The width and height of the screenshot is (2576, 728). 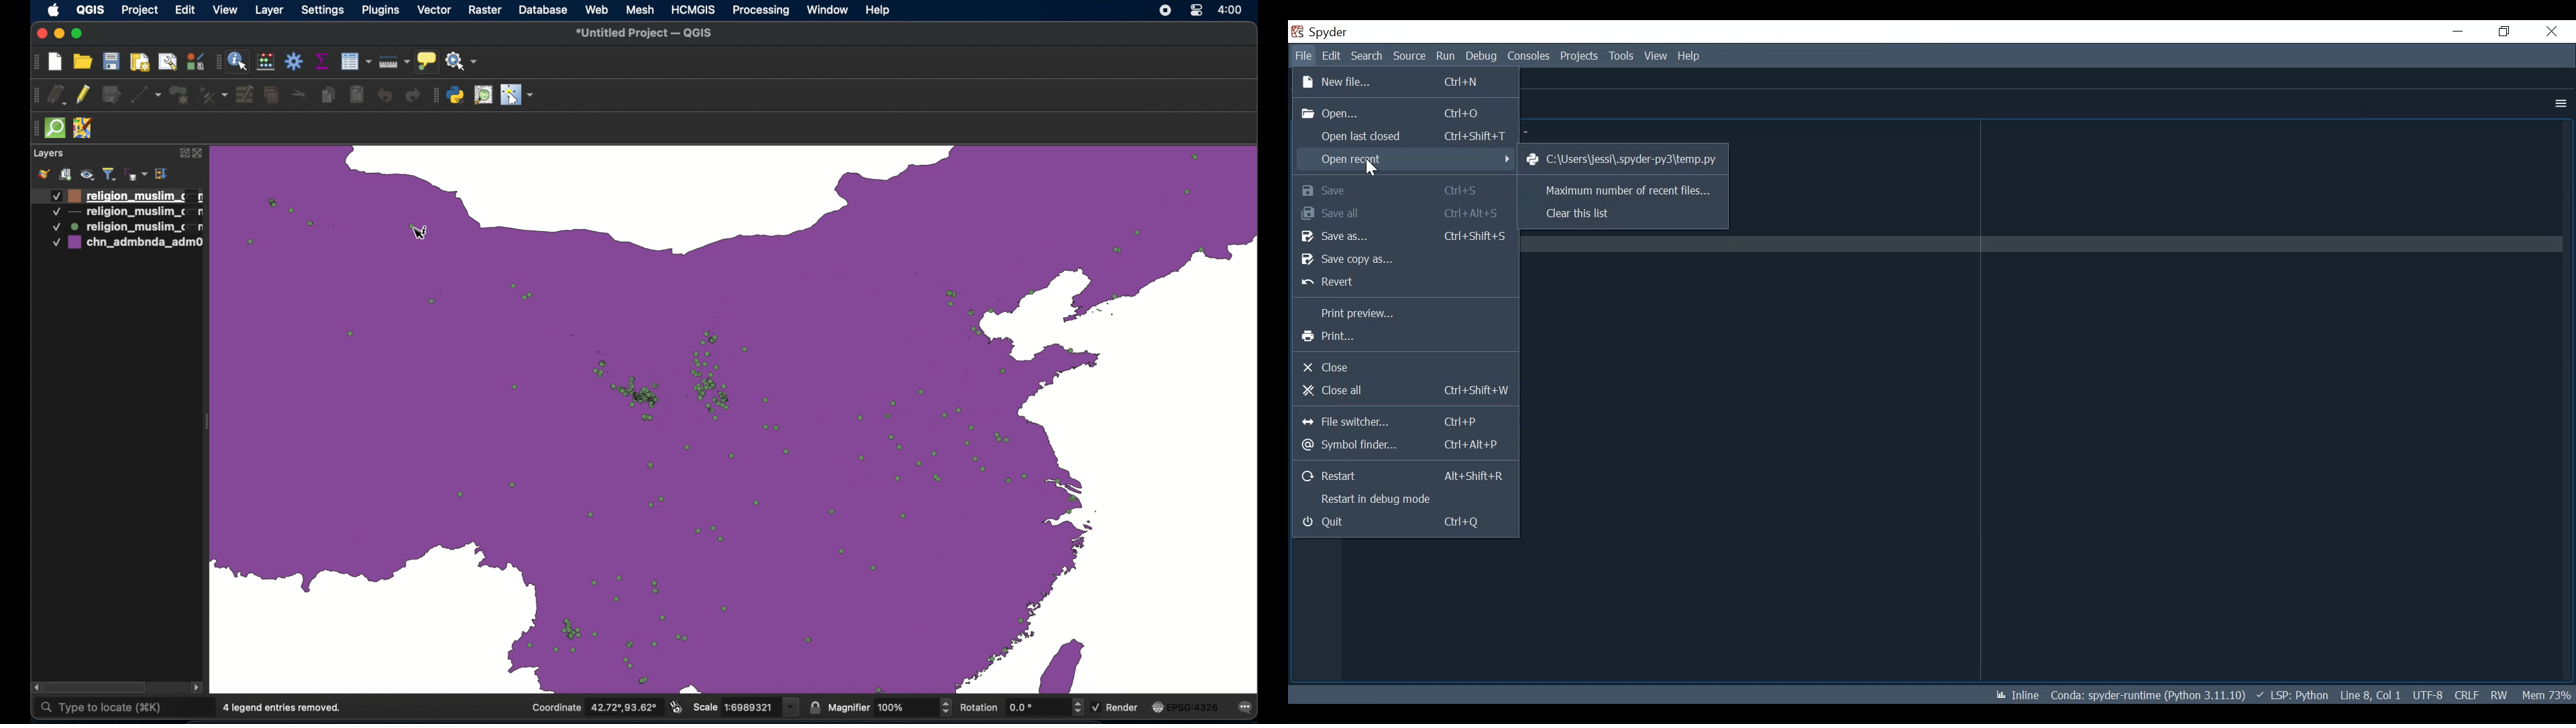 What do you see at coordinates (194, 61) in the screenshot?
I see `styling manager` at bounding box center [194, 61].